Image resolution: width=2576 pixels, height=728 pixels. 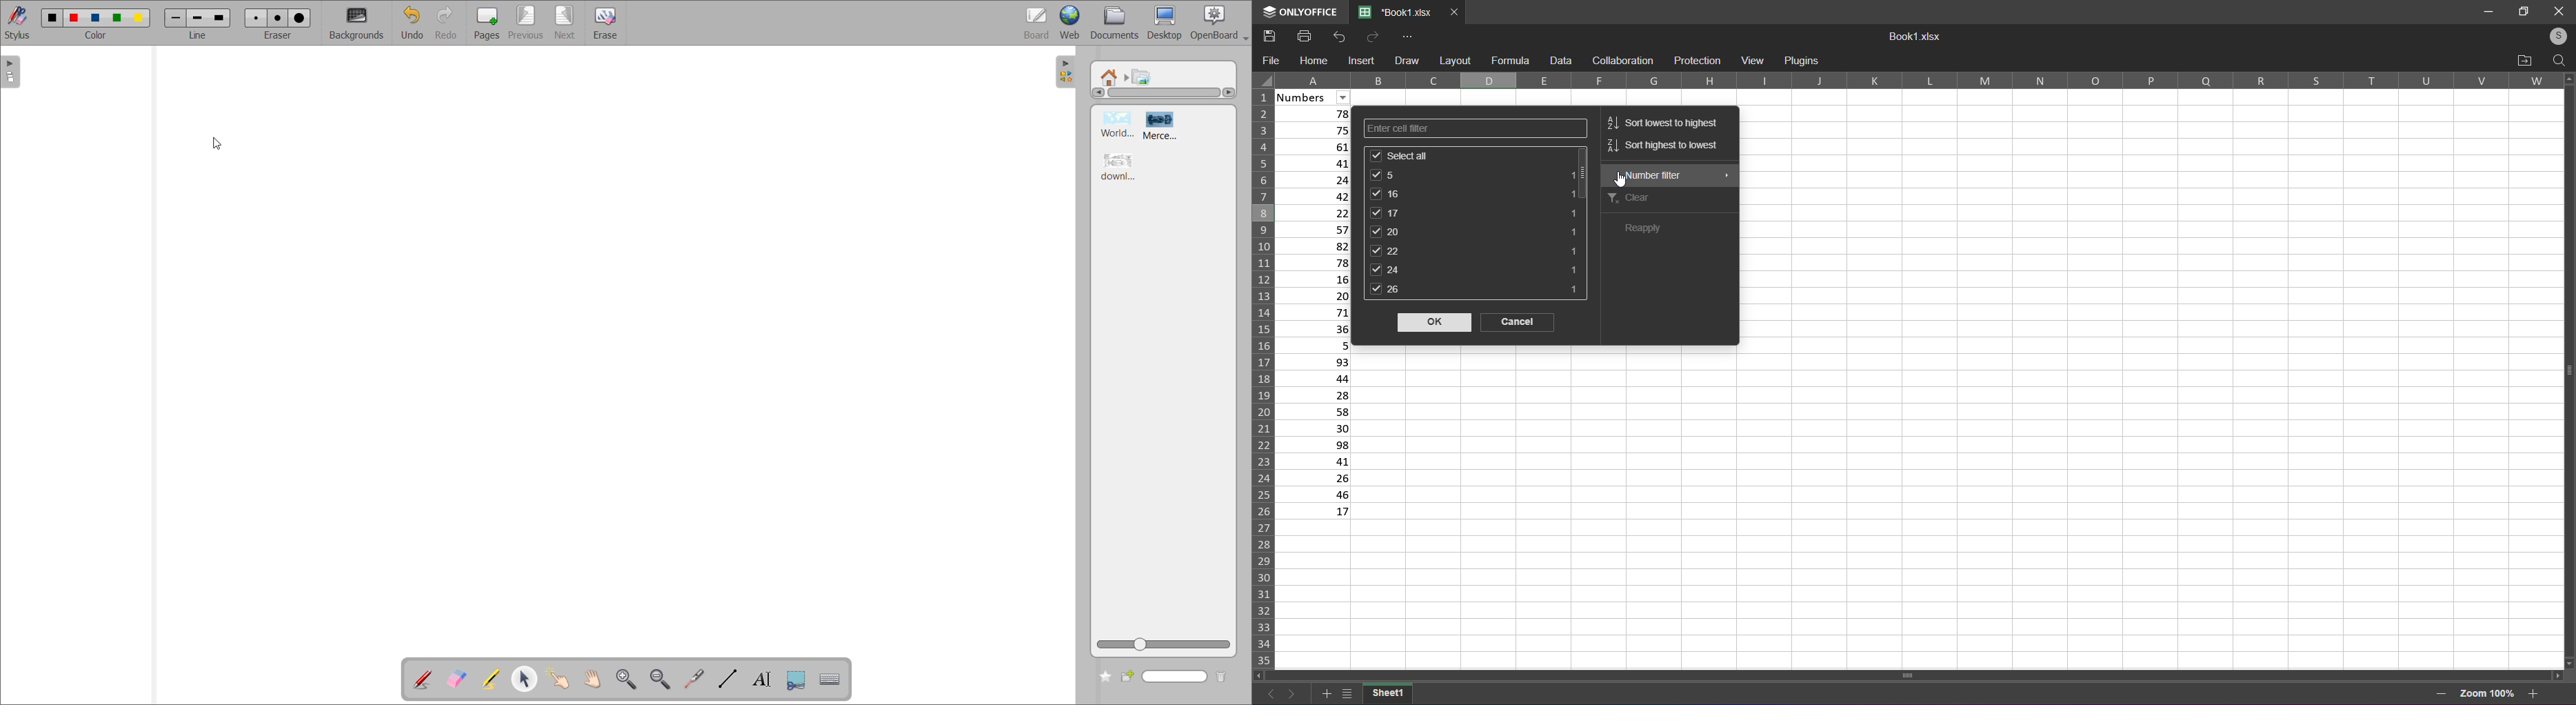 I want to click on highlight, so click(x=492, y=680).